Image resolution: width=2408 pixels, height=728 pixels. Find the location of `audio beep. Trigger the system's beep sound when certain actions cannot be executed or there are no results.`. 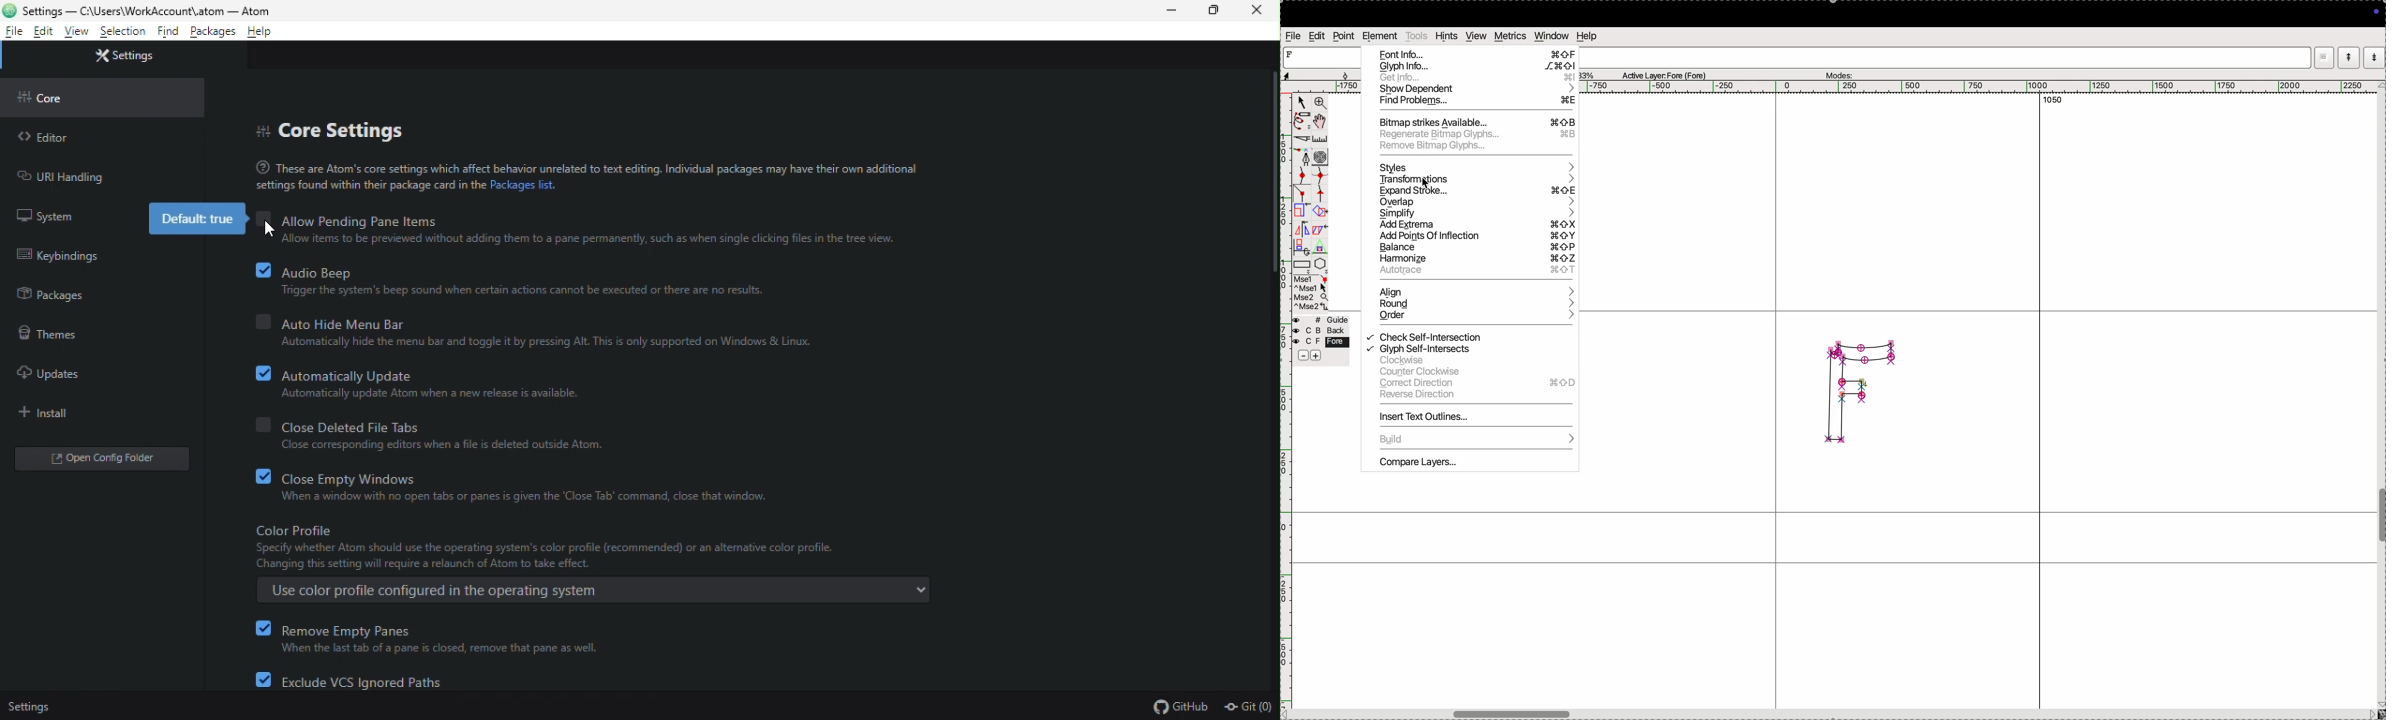

audio beep. Trigger the system's beep sound when certain actions cannot be executed or there are no results. is located at coordinates (509, 282).